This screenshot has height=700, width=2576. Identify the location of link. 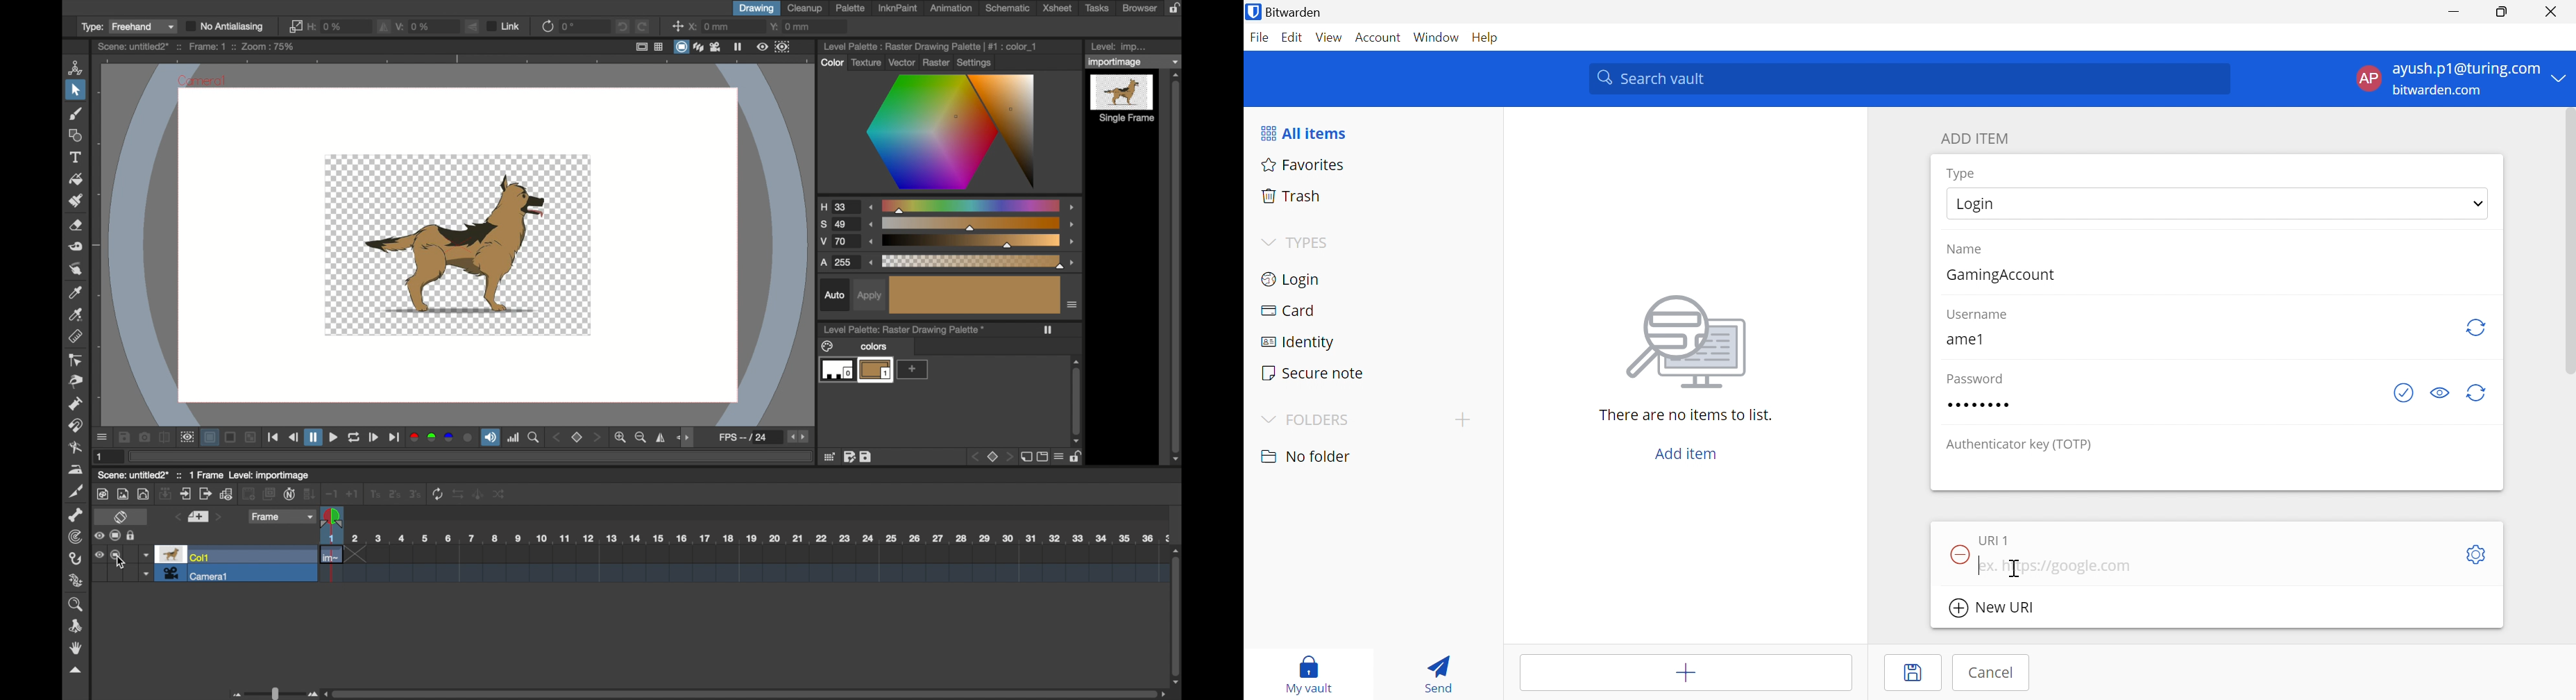
(505, 26).